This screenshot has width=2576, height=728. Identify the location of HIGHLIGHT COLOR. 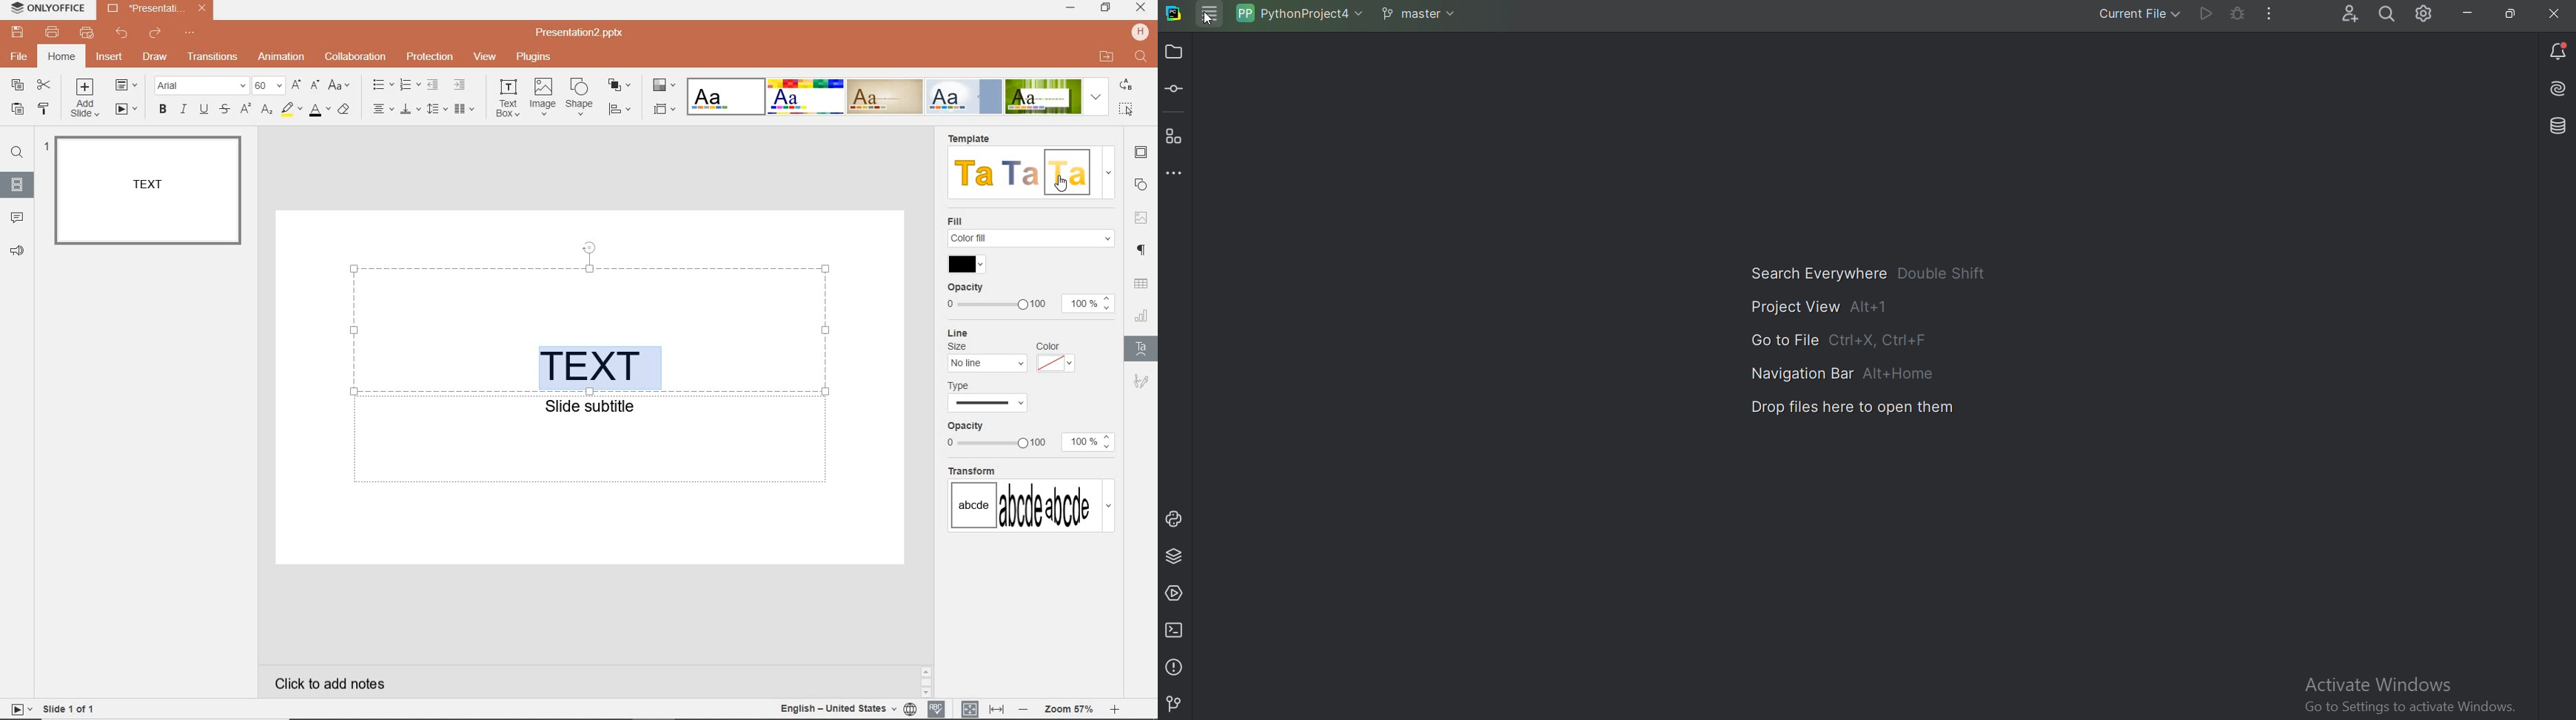
(289, 110).